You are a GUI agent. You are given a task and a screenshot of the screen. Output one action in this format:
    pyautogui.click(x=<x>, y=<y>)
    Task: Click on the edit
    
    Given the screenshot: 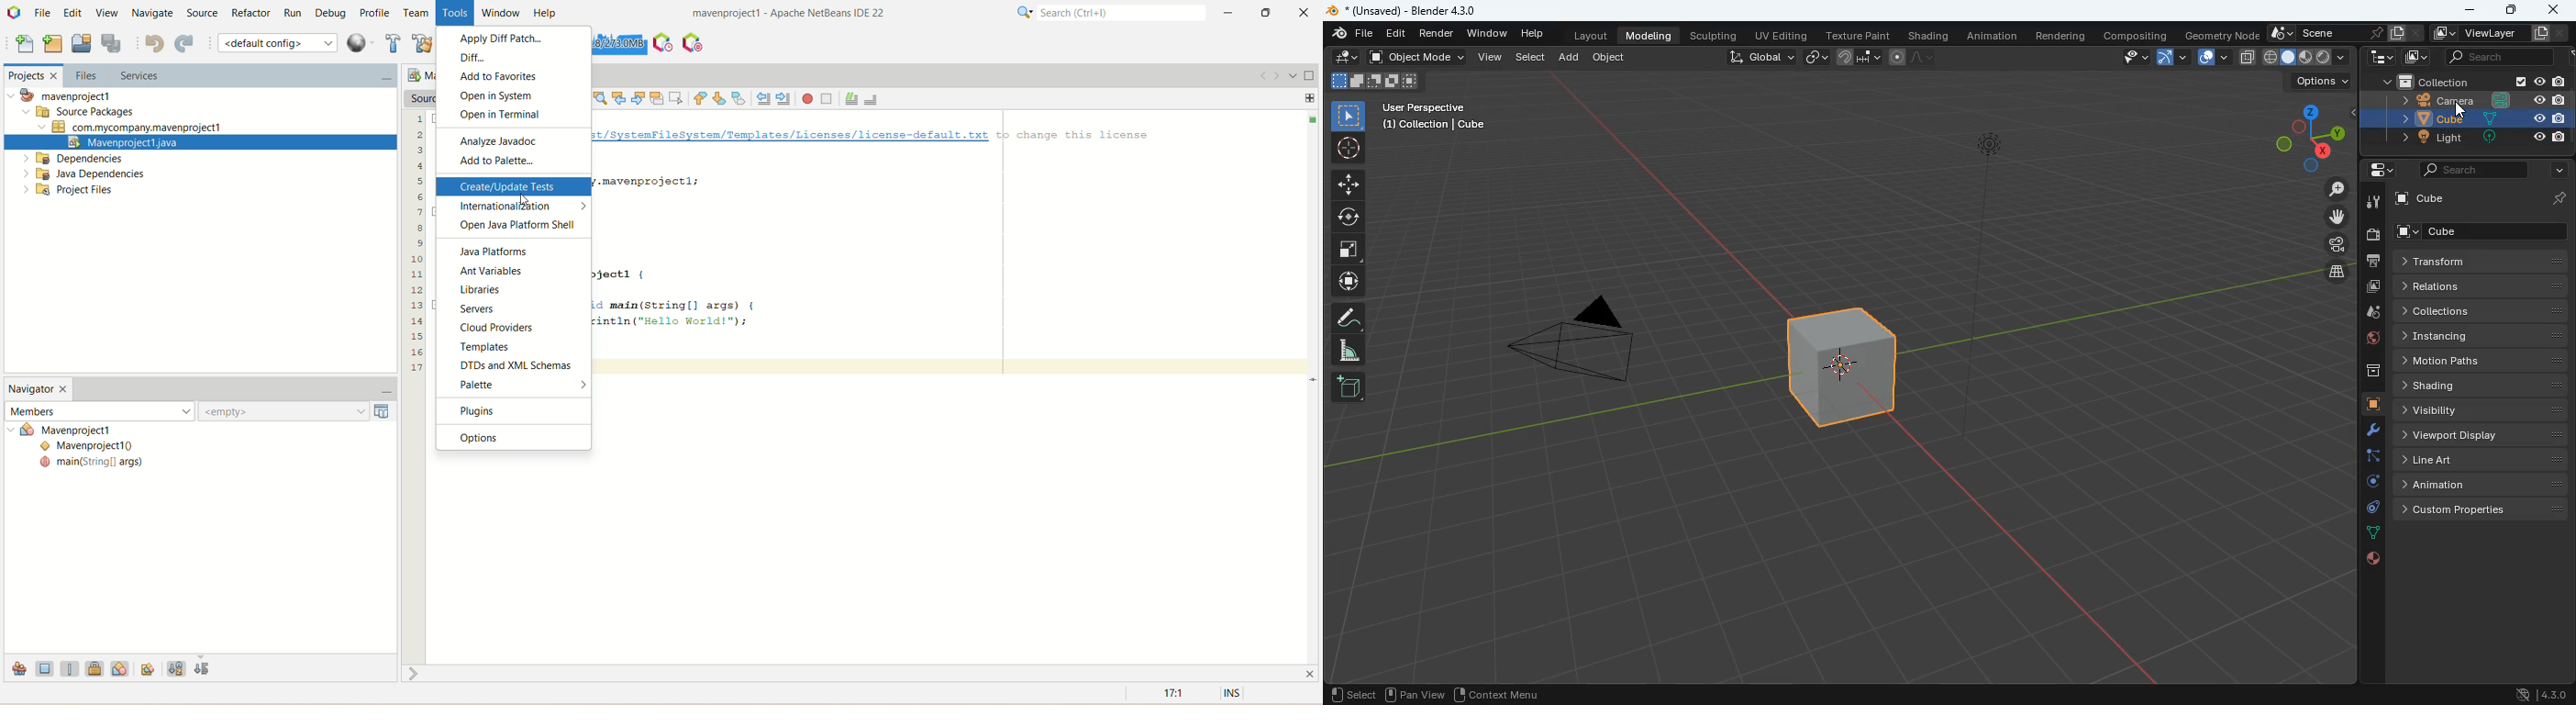 What is the action you would take?
    pyautogui.click(x=72, y=12)
    